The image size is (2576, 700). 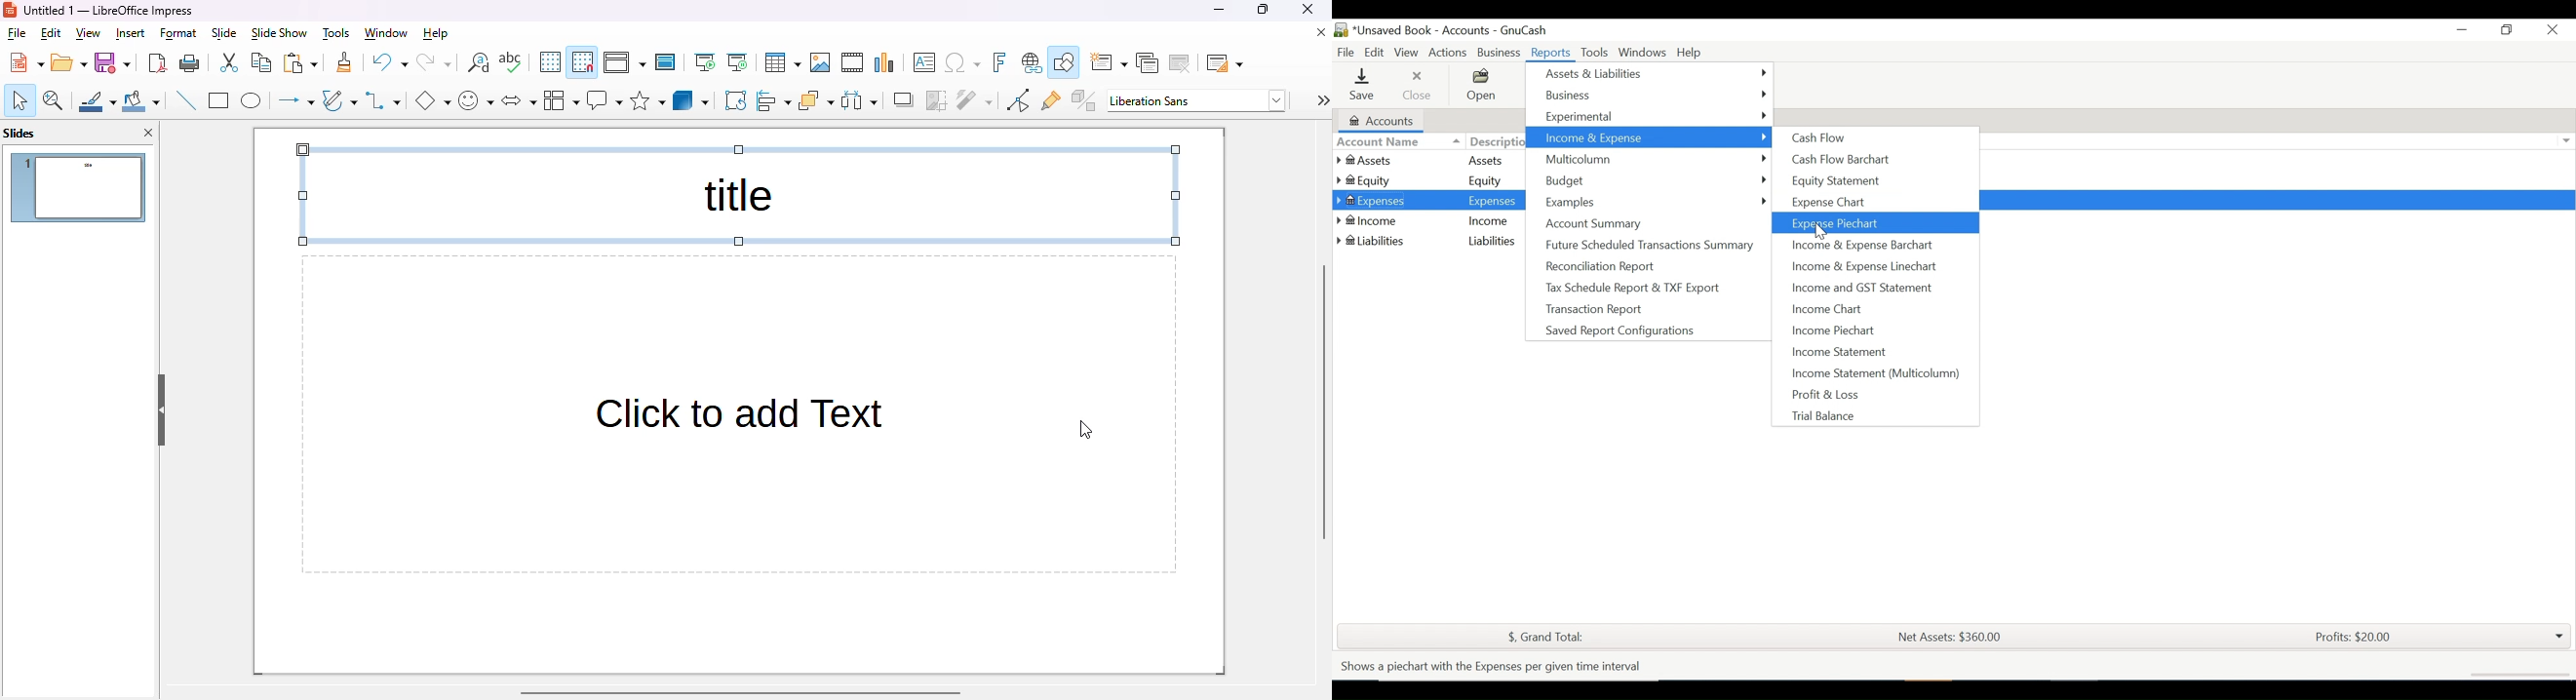 I want to click on find and replace, so click(x=479, y=62).